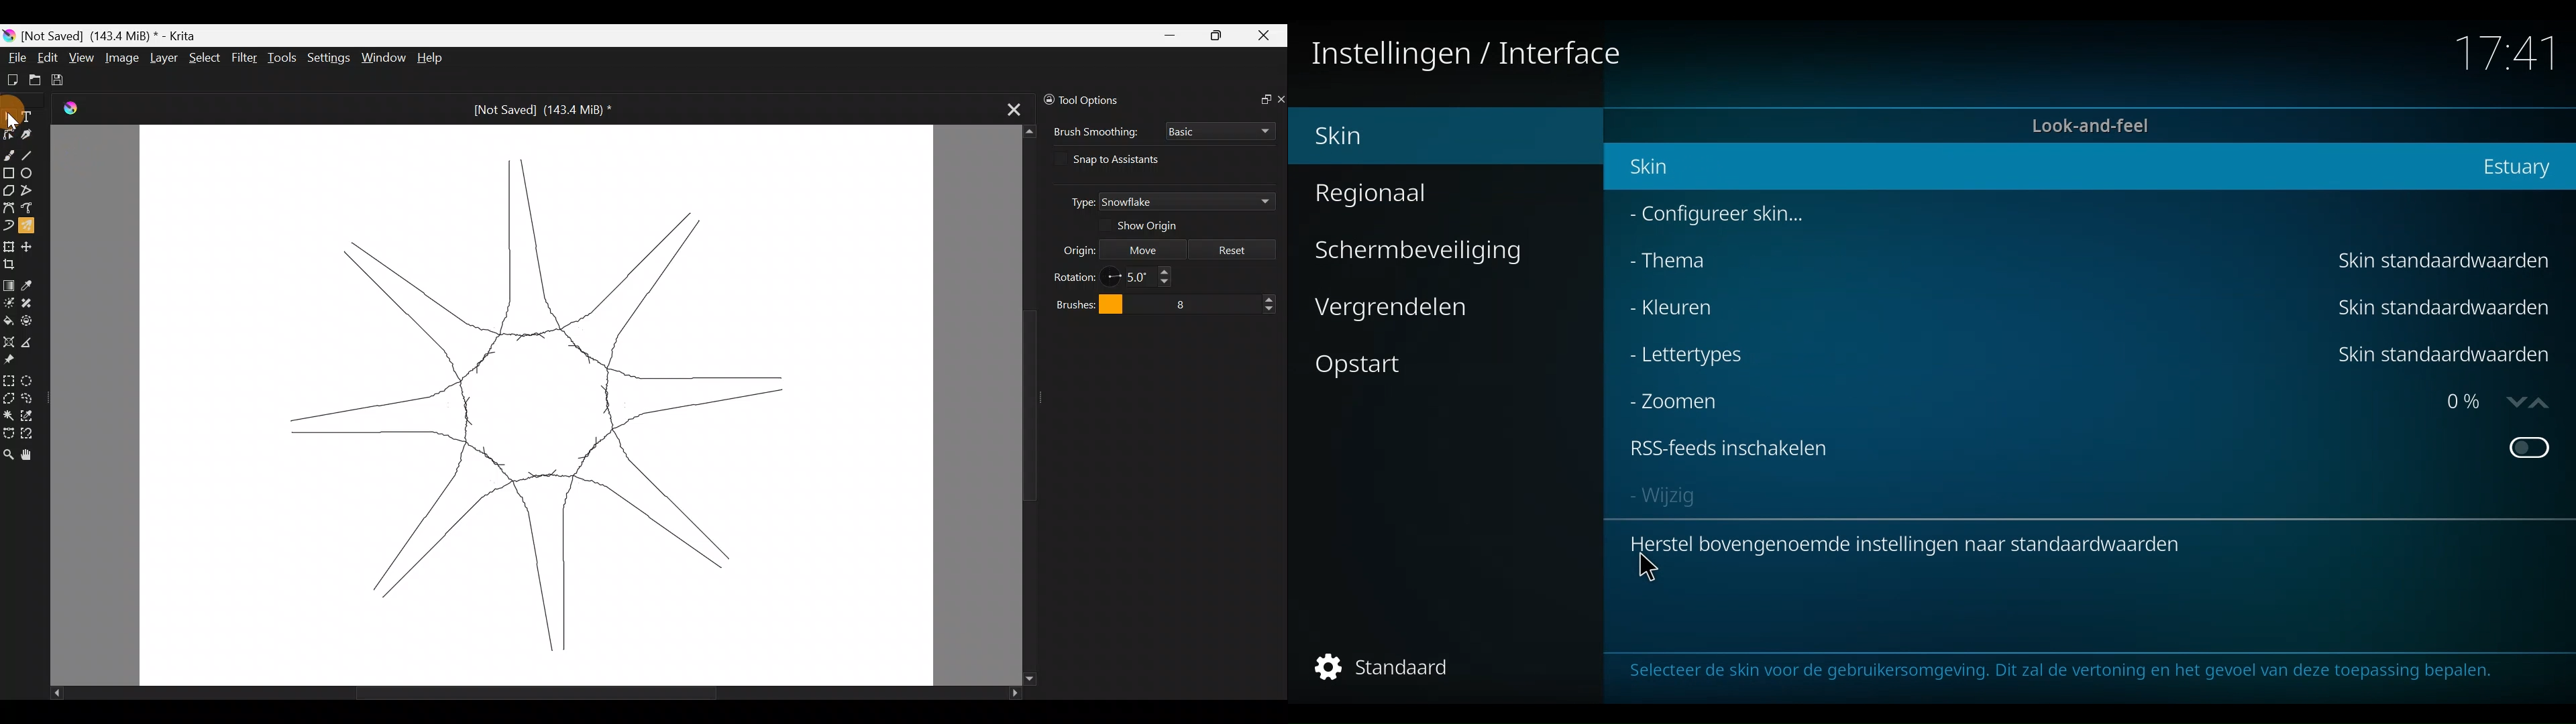 Image resolution: width=2576 pixels, height=728 pixels. What do you see at coordinates (326, 58) in the screenshot?
I see `Settings` at bounding box center [326, 58].